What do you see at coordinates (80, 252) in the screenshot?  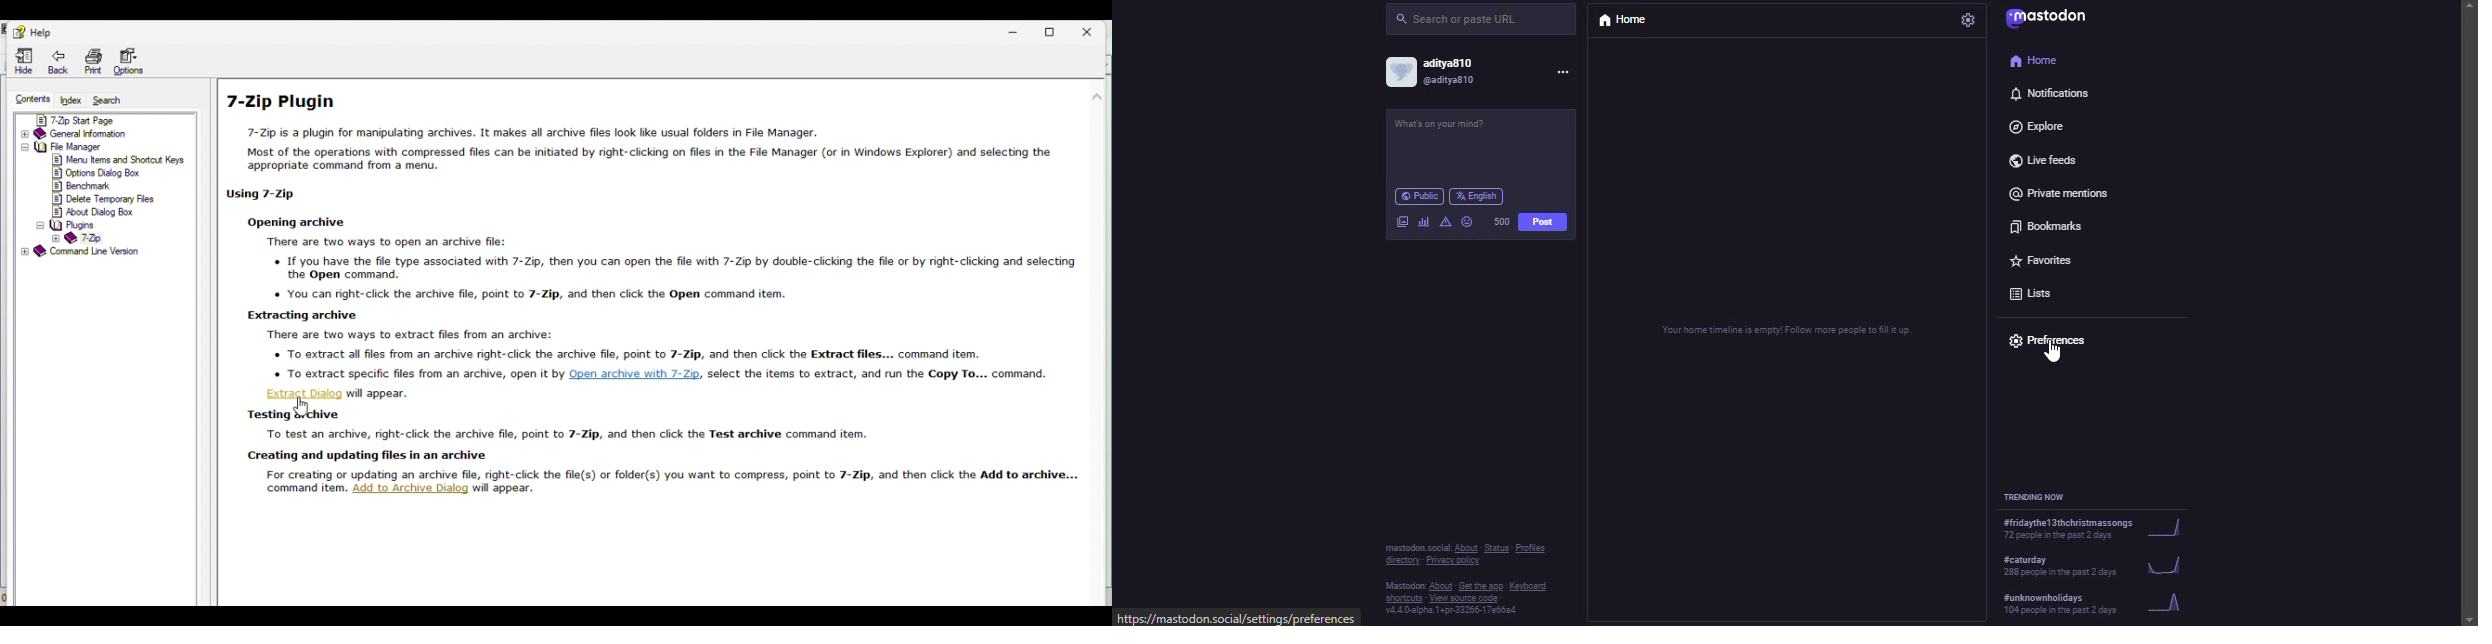 I see `Command Line Version` at bounding box center [80, 252].